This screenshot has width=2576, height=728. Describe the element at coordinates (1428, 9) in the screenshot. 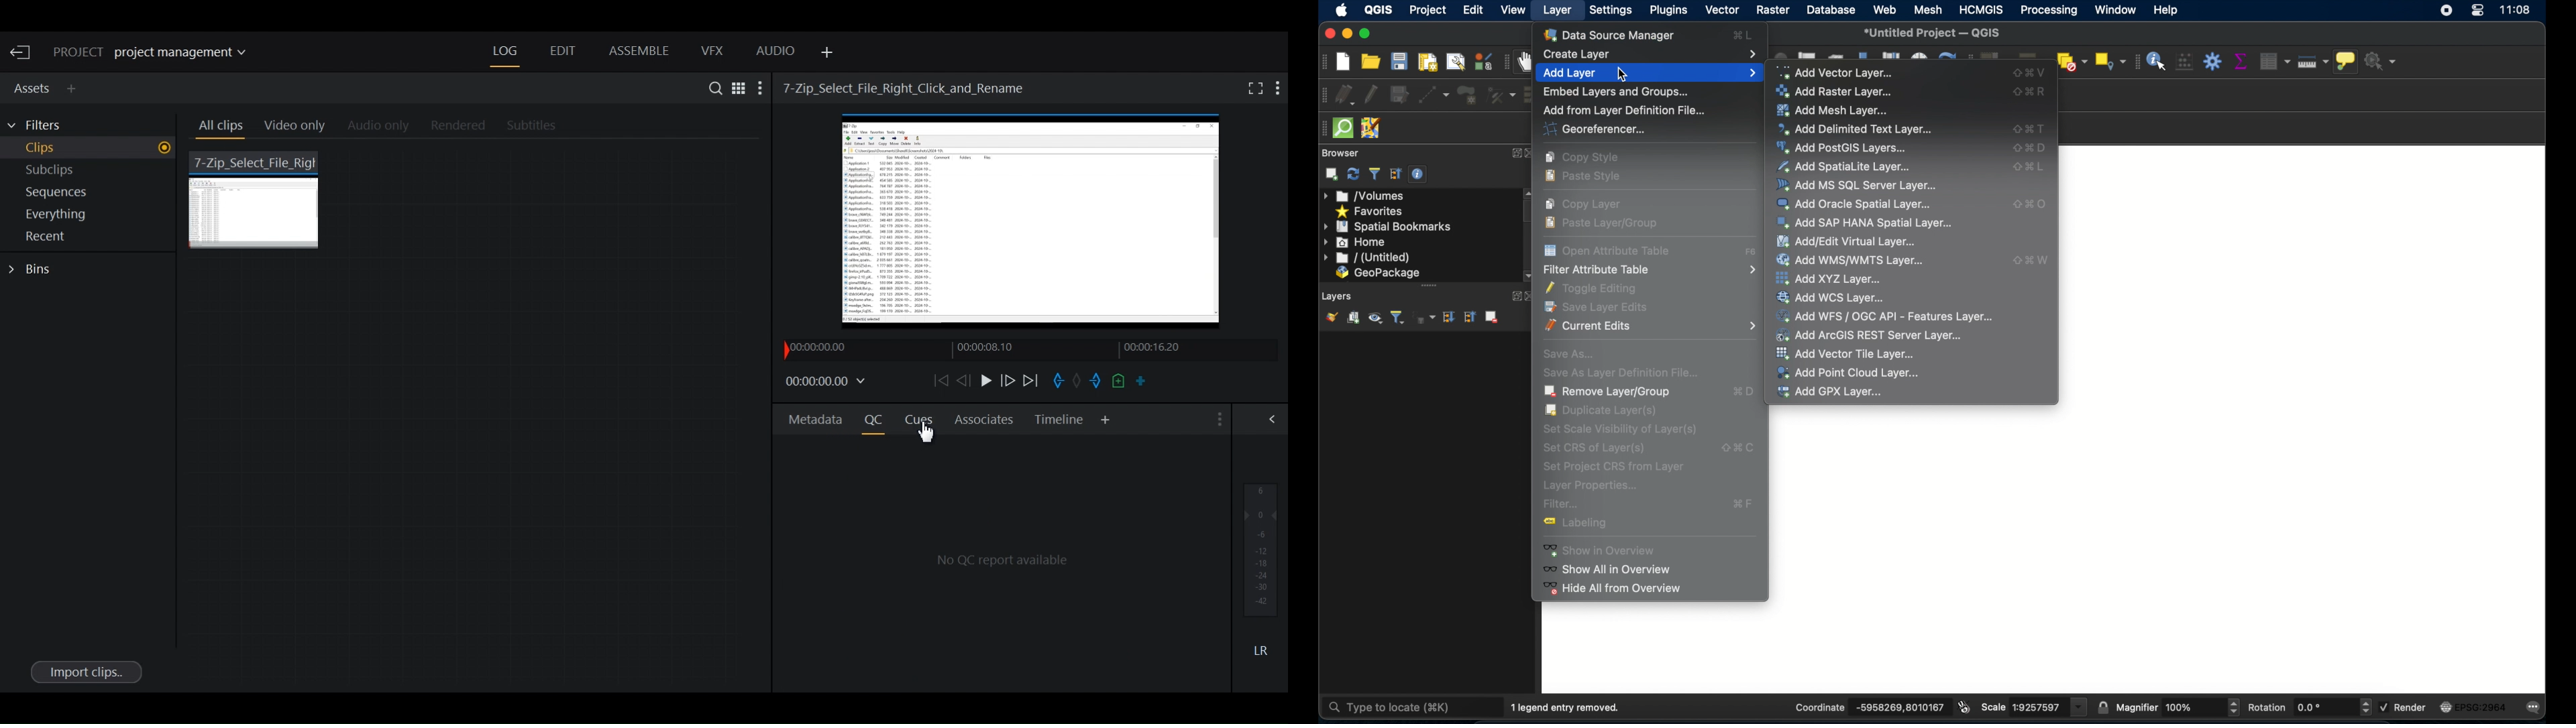

I see `project` at that location.